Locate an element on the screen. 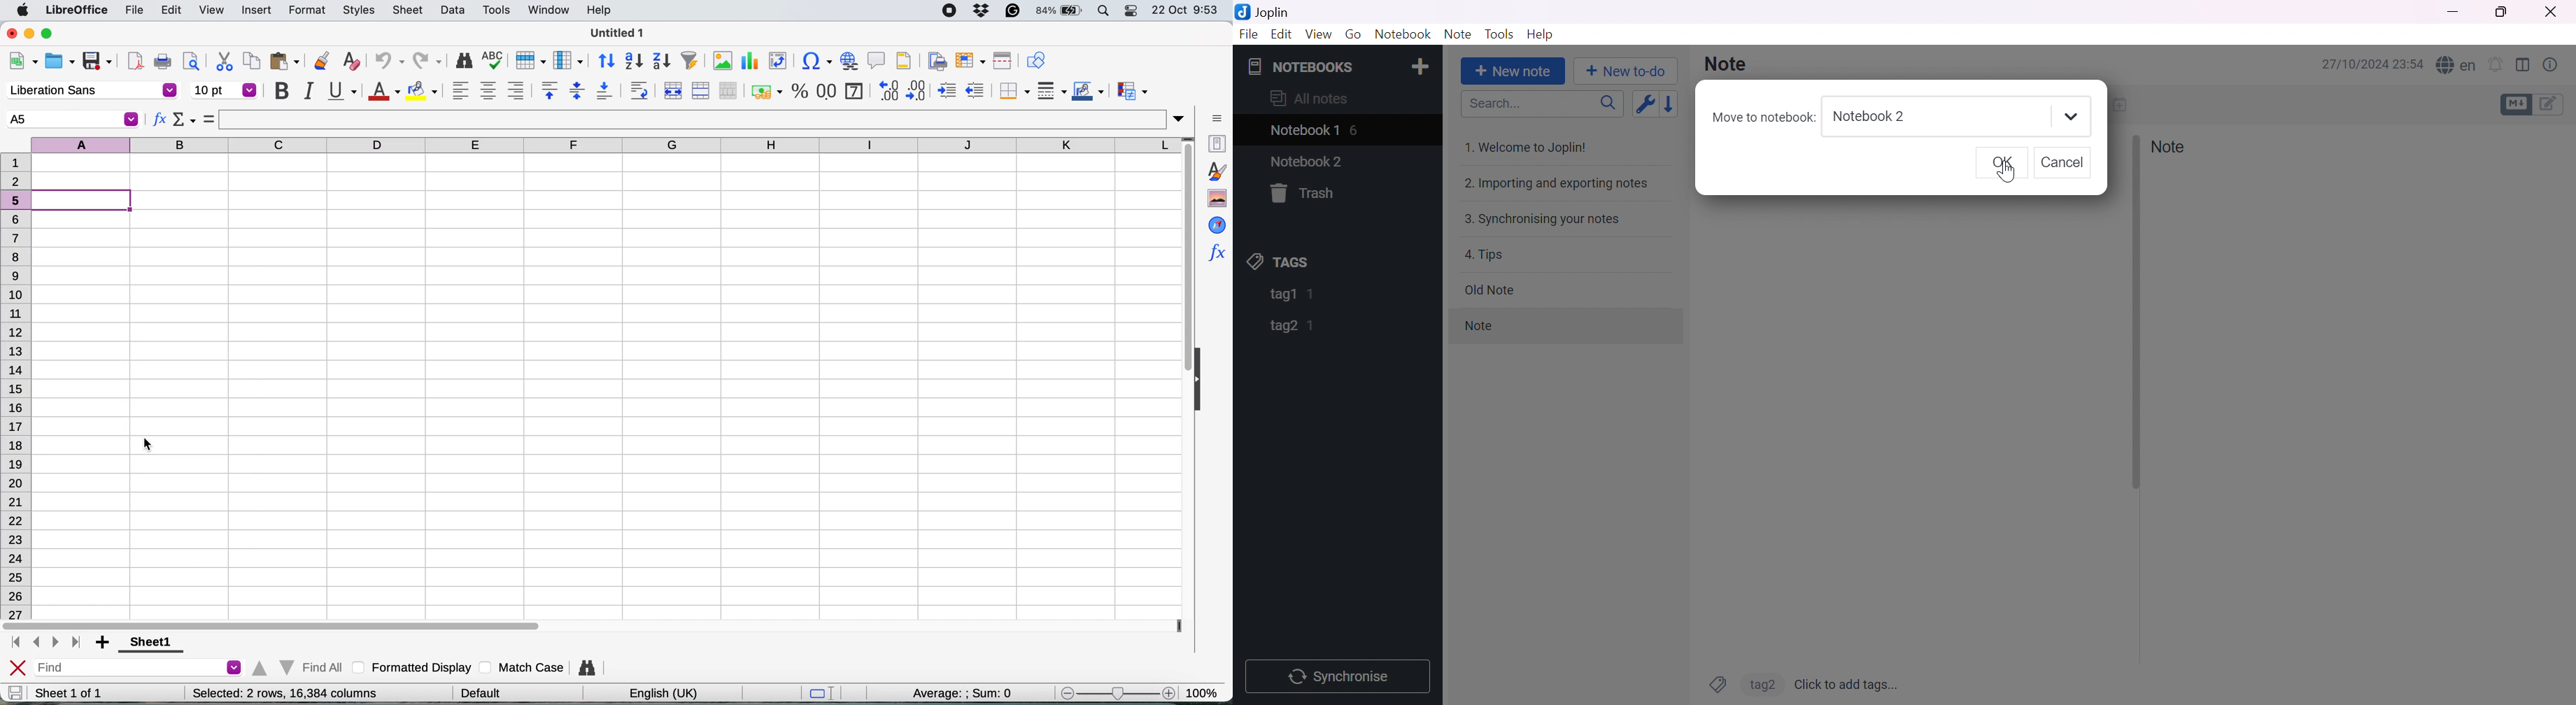  Synchronise is located at coordinates (1336, 675).